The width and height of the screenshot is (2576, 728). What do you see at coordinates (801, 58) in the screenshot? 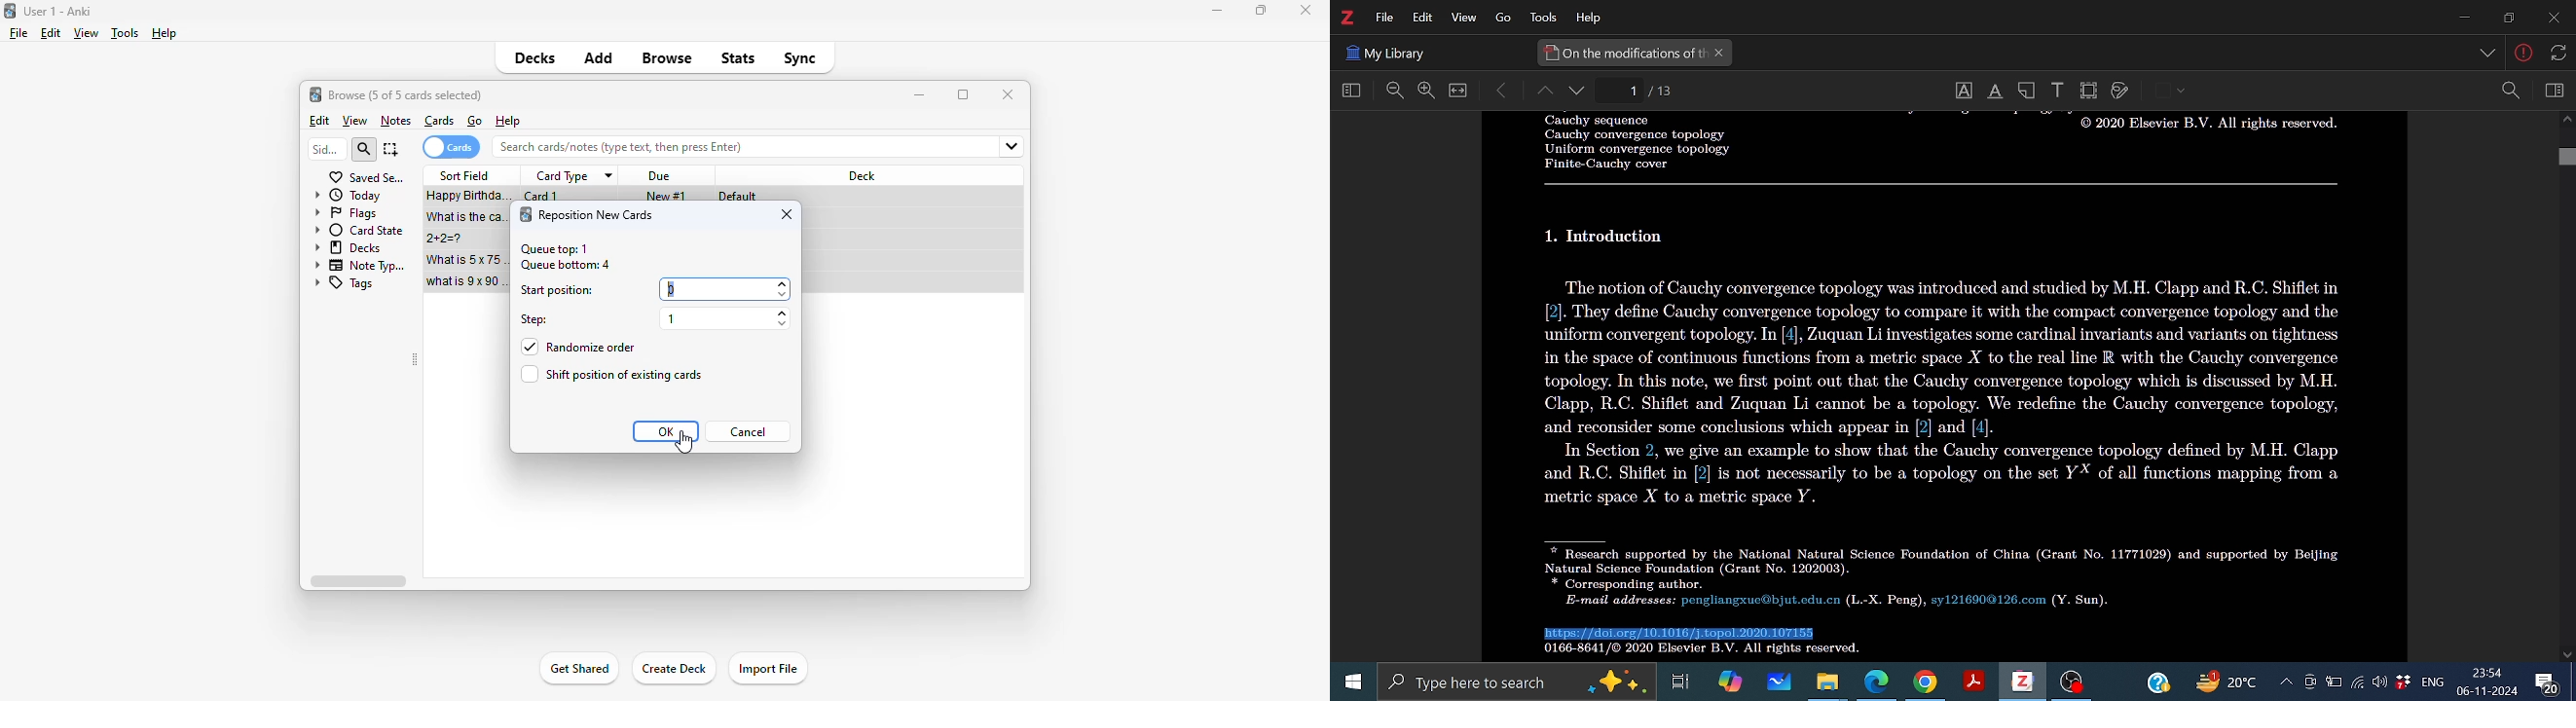
I see `sync` at bounding box center [801, 58].